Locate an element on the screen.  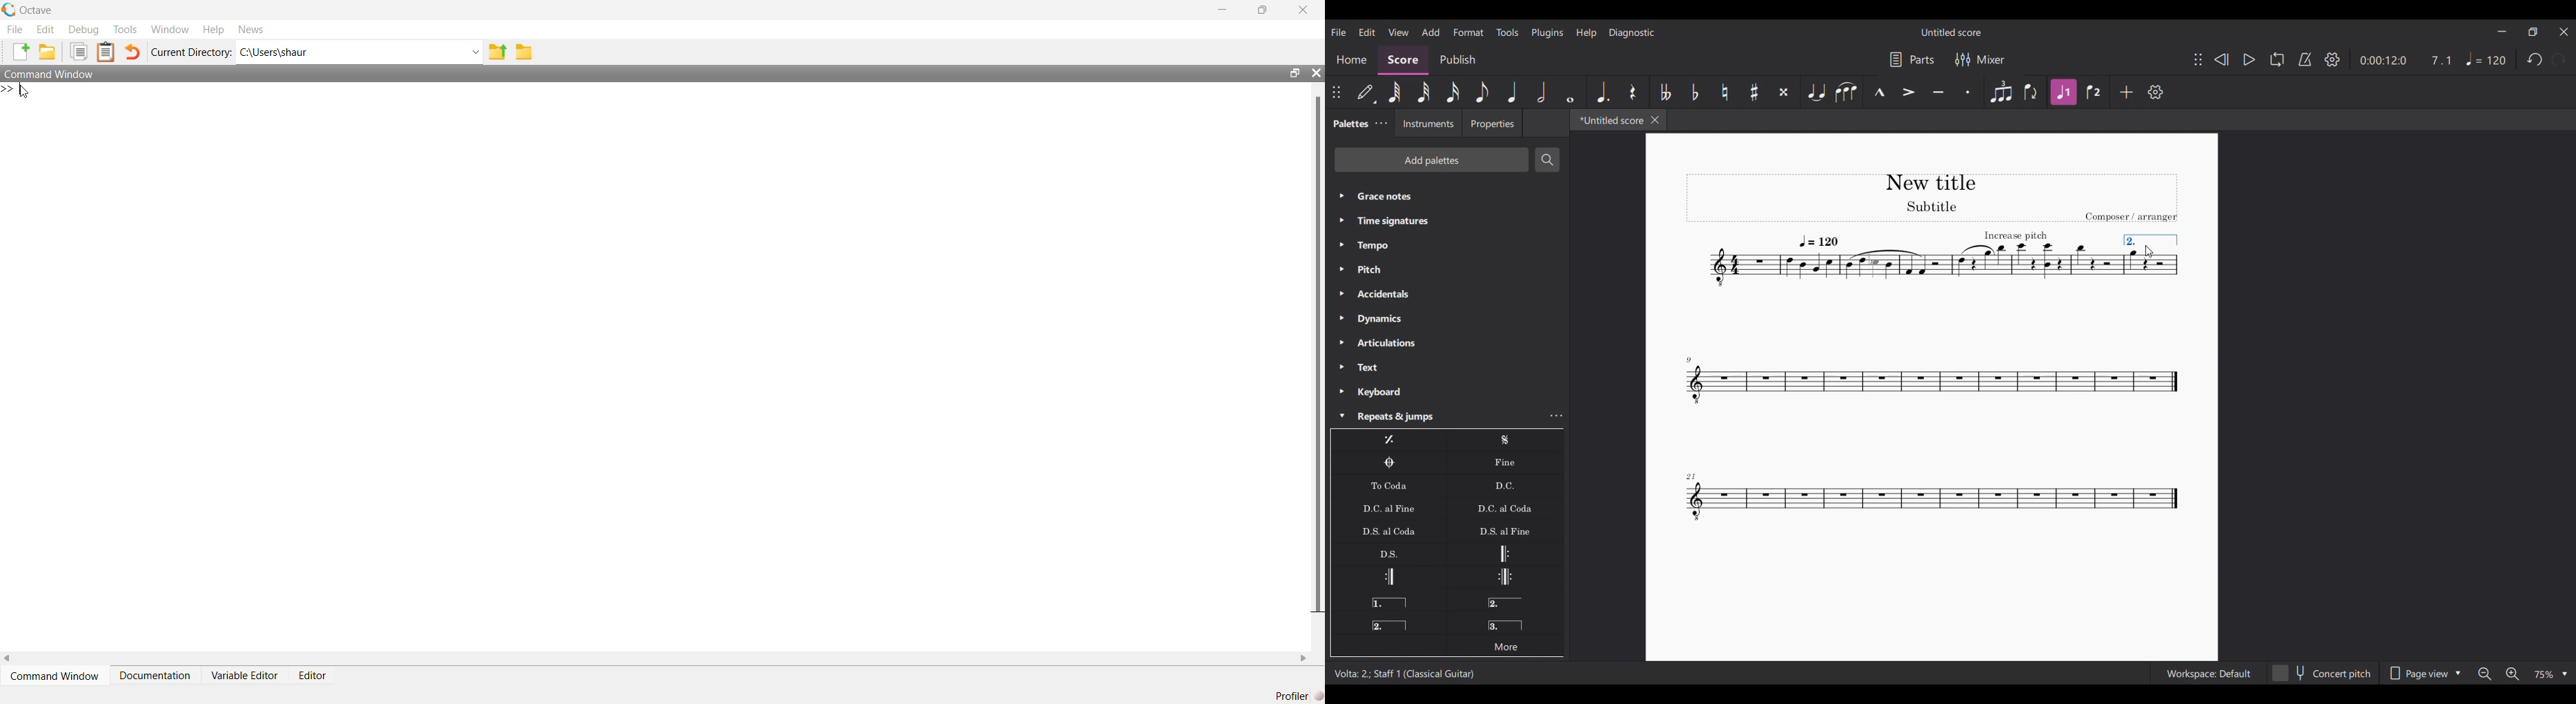
Search  is located at coordinates (1547, 160).